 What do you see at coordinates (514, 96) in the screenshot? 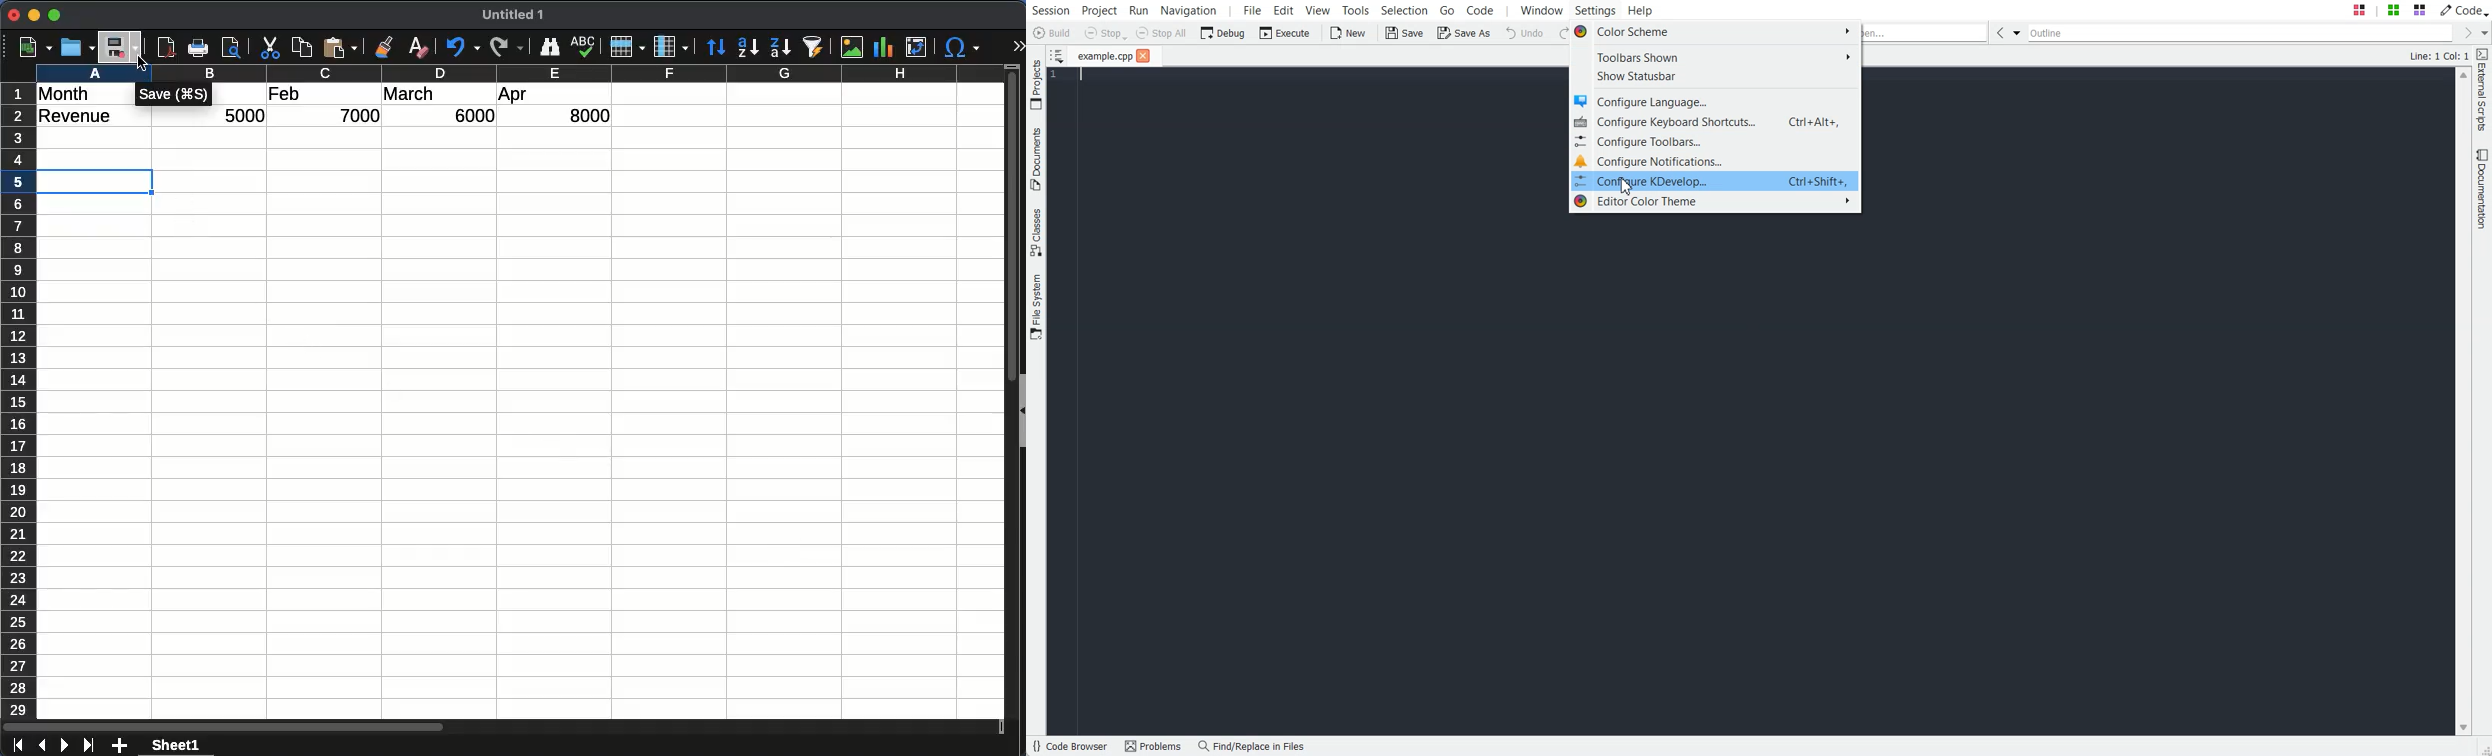
I see `apr` at bounding box center [514, 96].